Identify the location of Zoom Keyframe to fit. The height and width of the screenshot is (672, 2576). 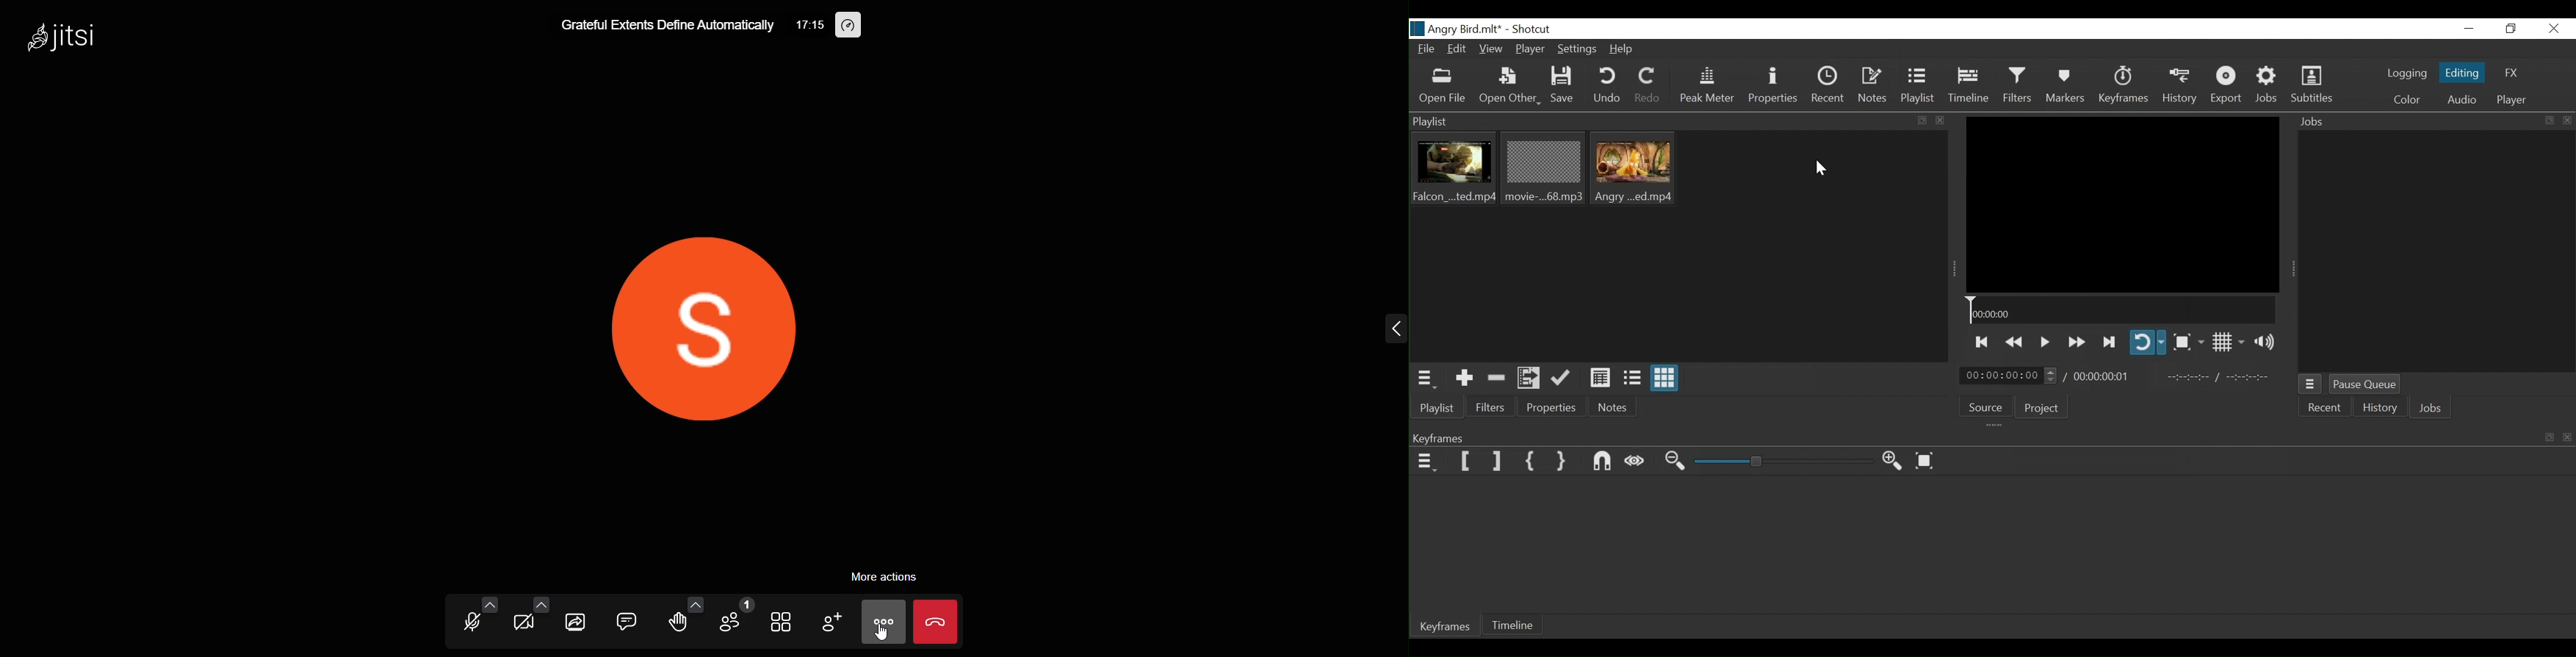
(1929, 462).